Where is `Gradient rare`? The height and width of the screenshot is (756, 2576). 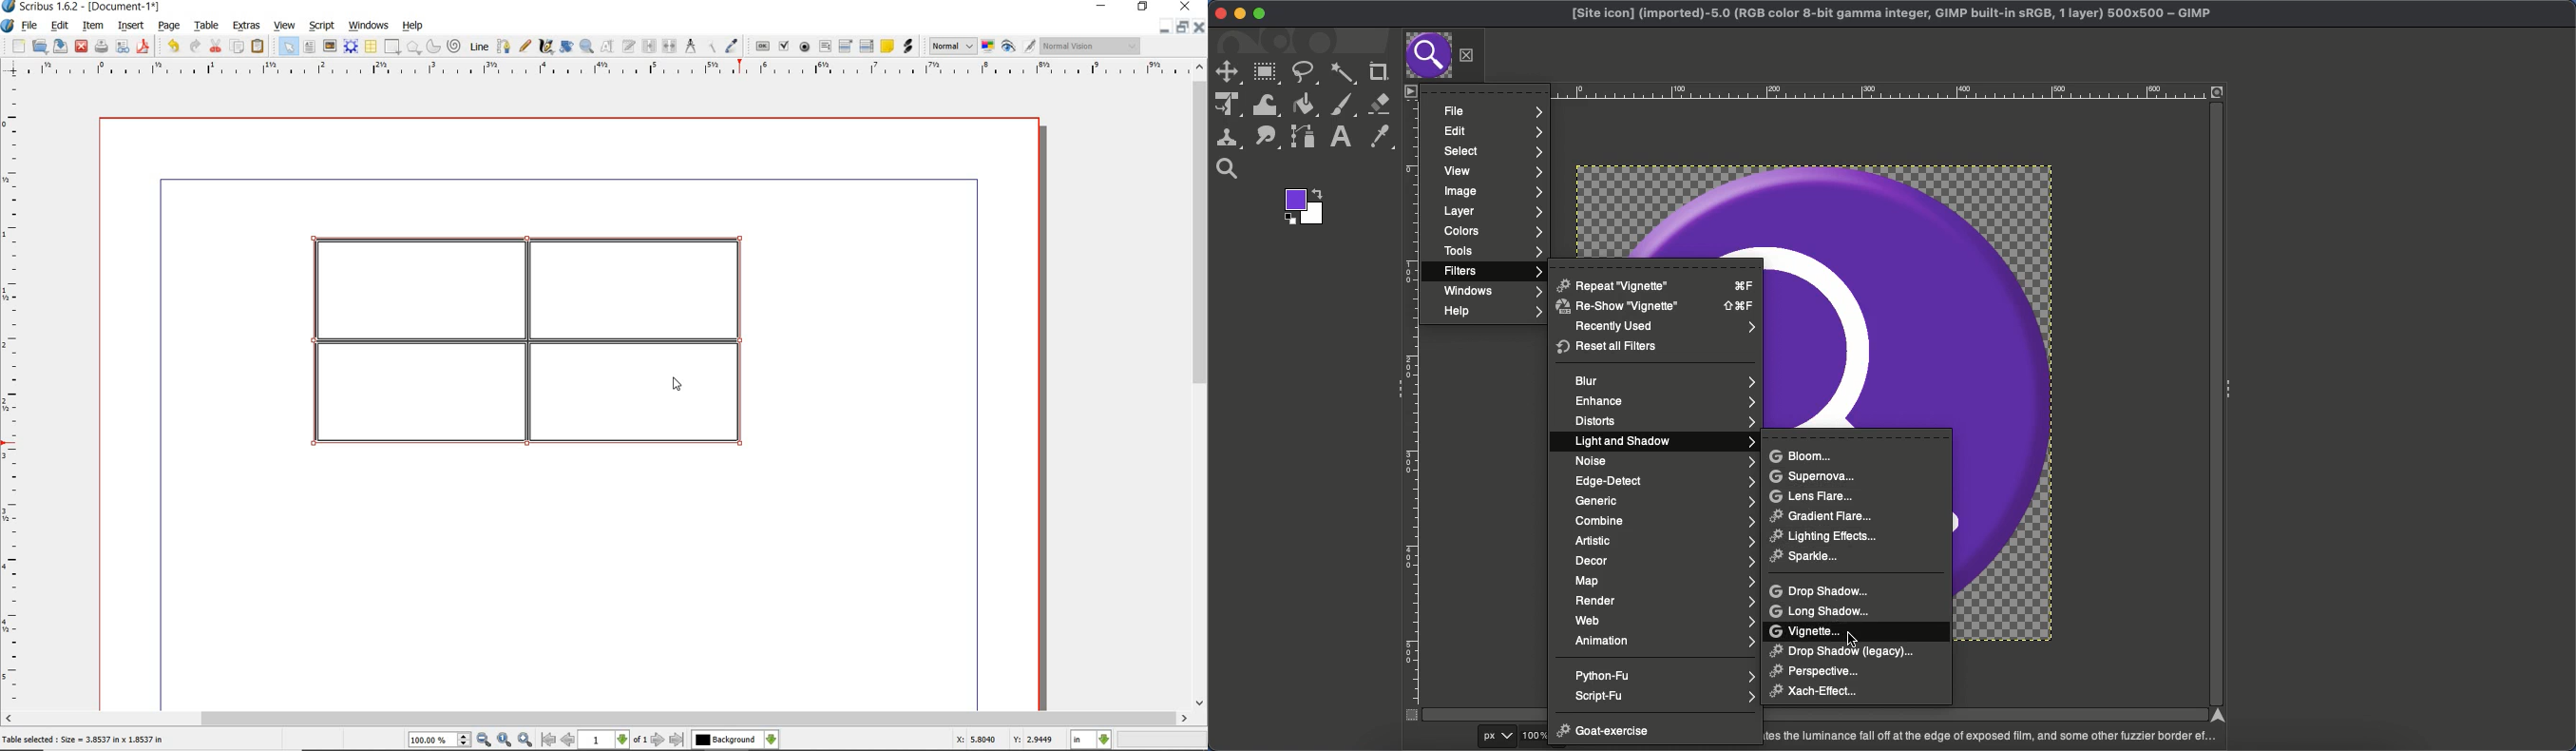
Gradient rare is located at coordinates (1822, 514).